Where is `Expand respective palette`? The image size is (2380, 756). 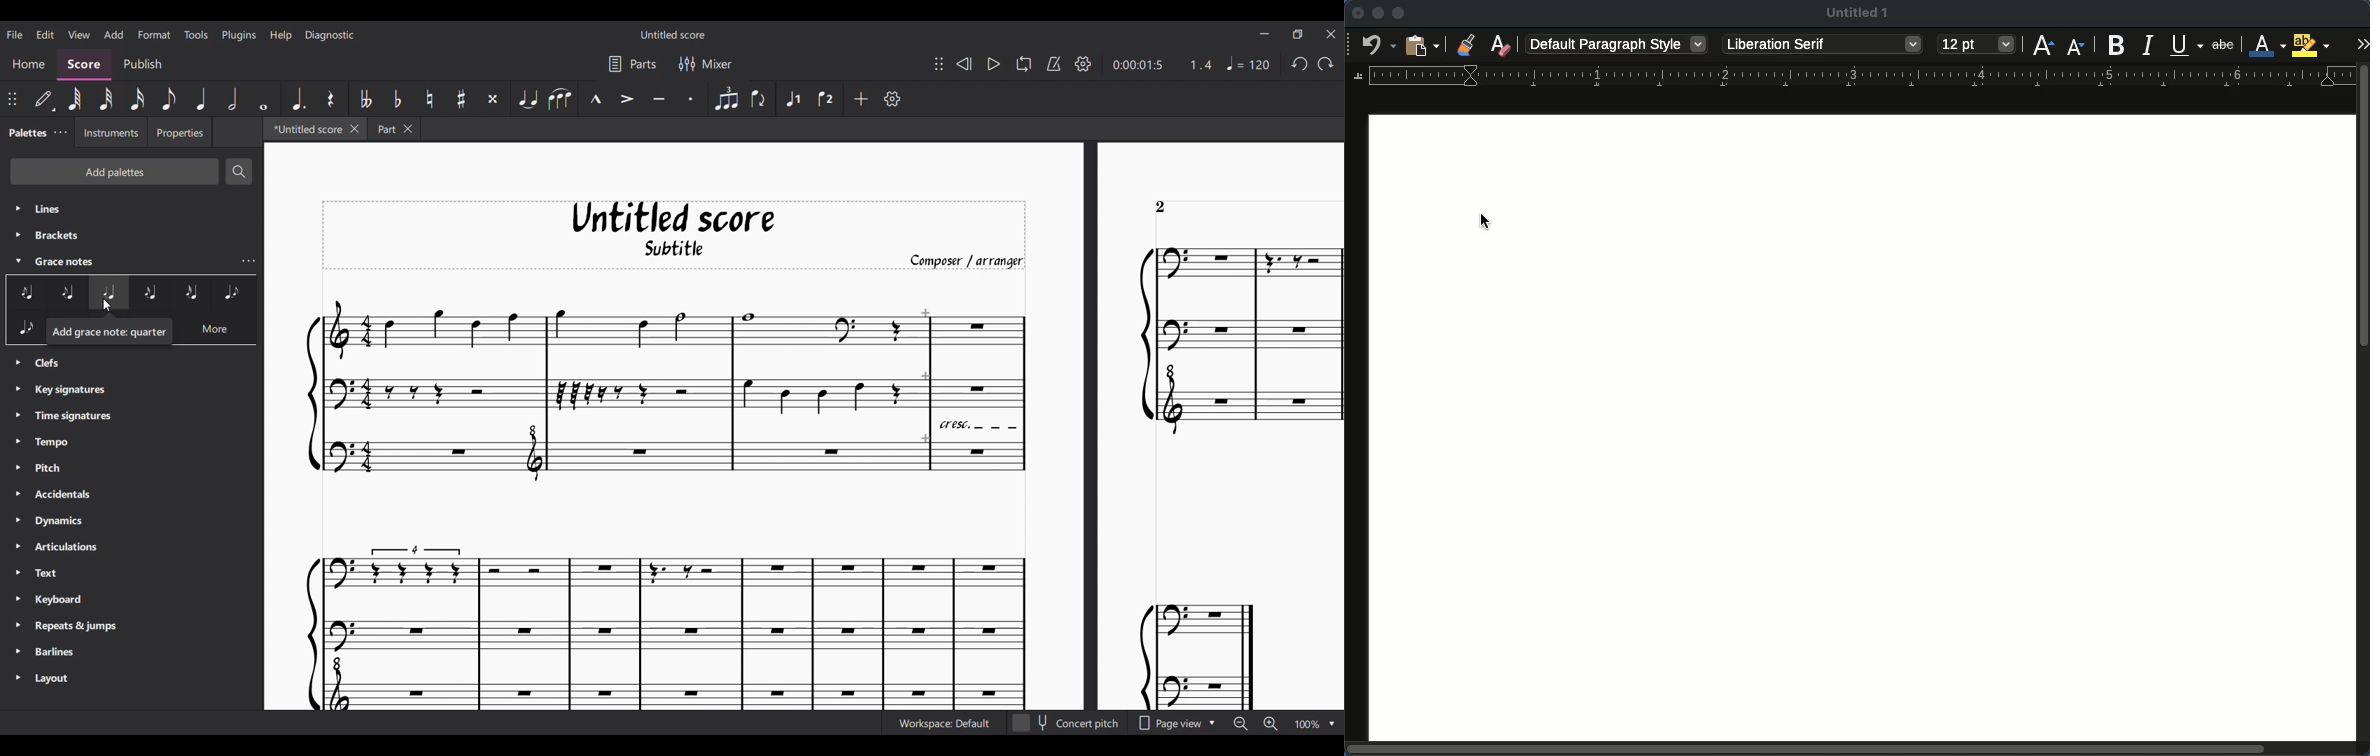 Expand respective palette is located at coordinates (18, 522).